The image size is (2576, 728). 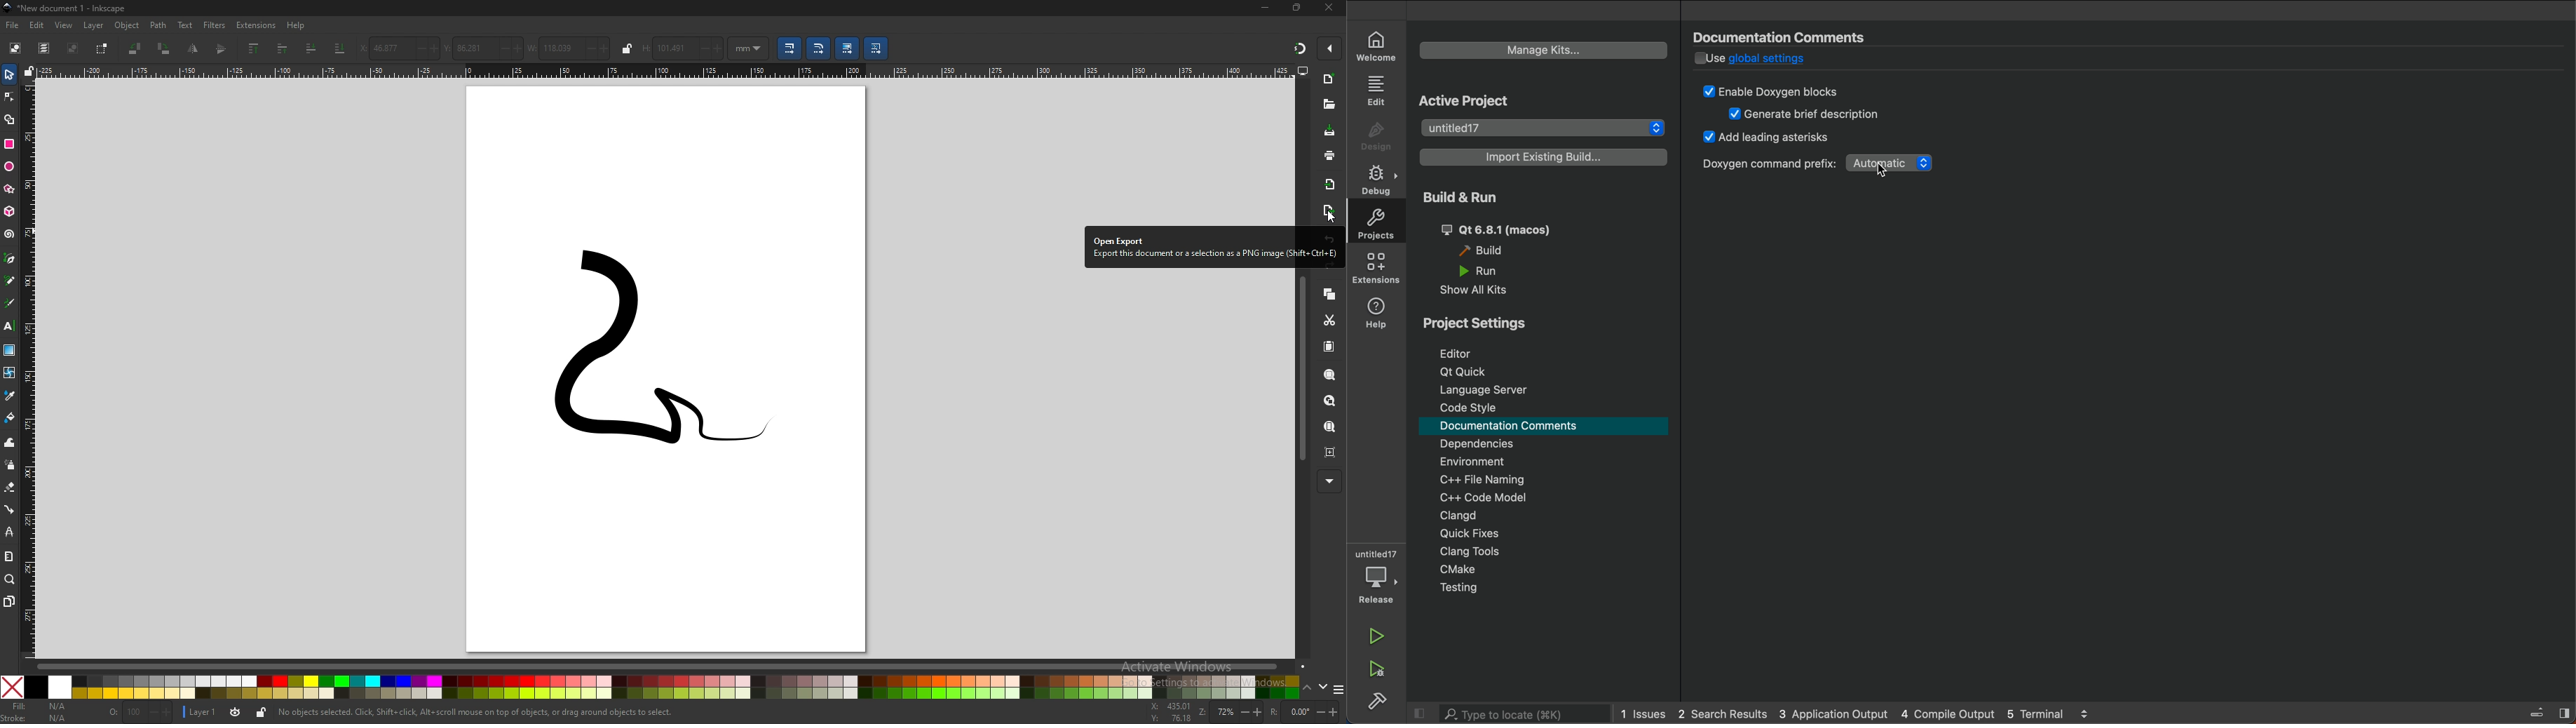 I want to click on tooltip, so click(x=1214, y=247).